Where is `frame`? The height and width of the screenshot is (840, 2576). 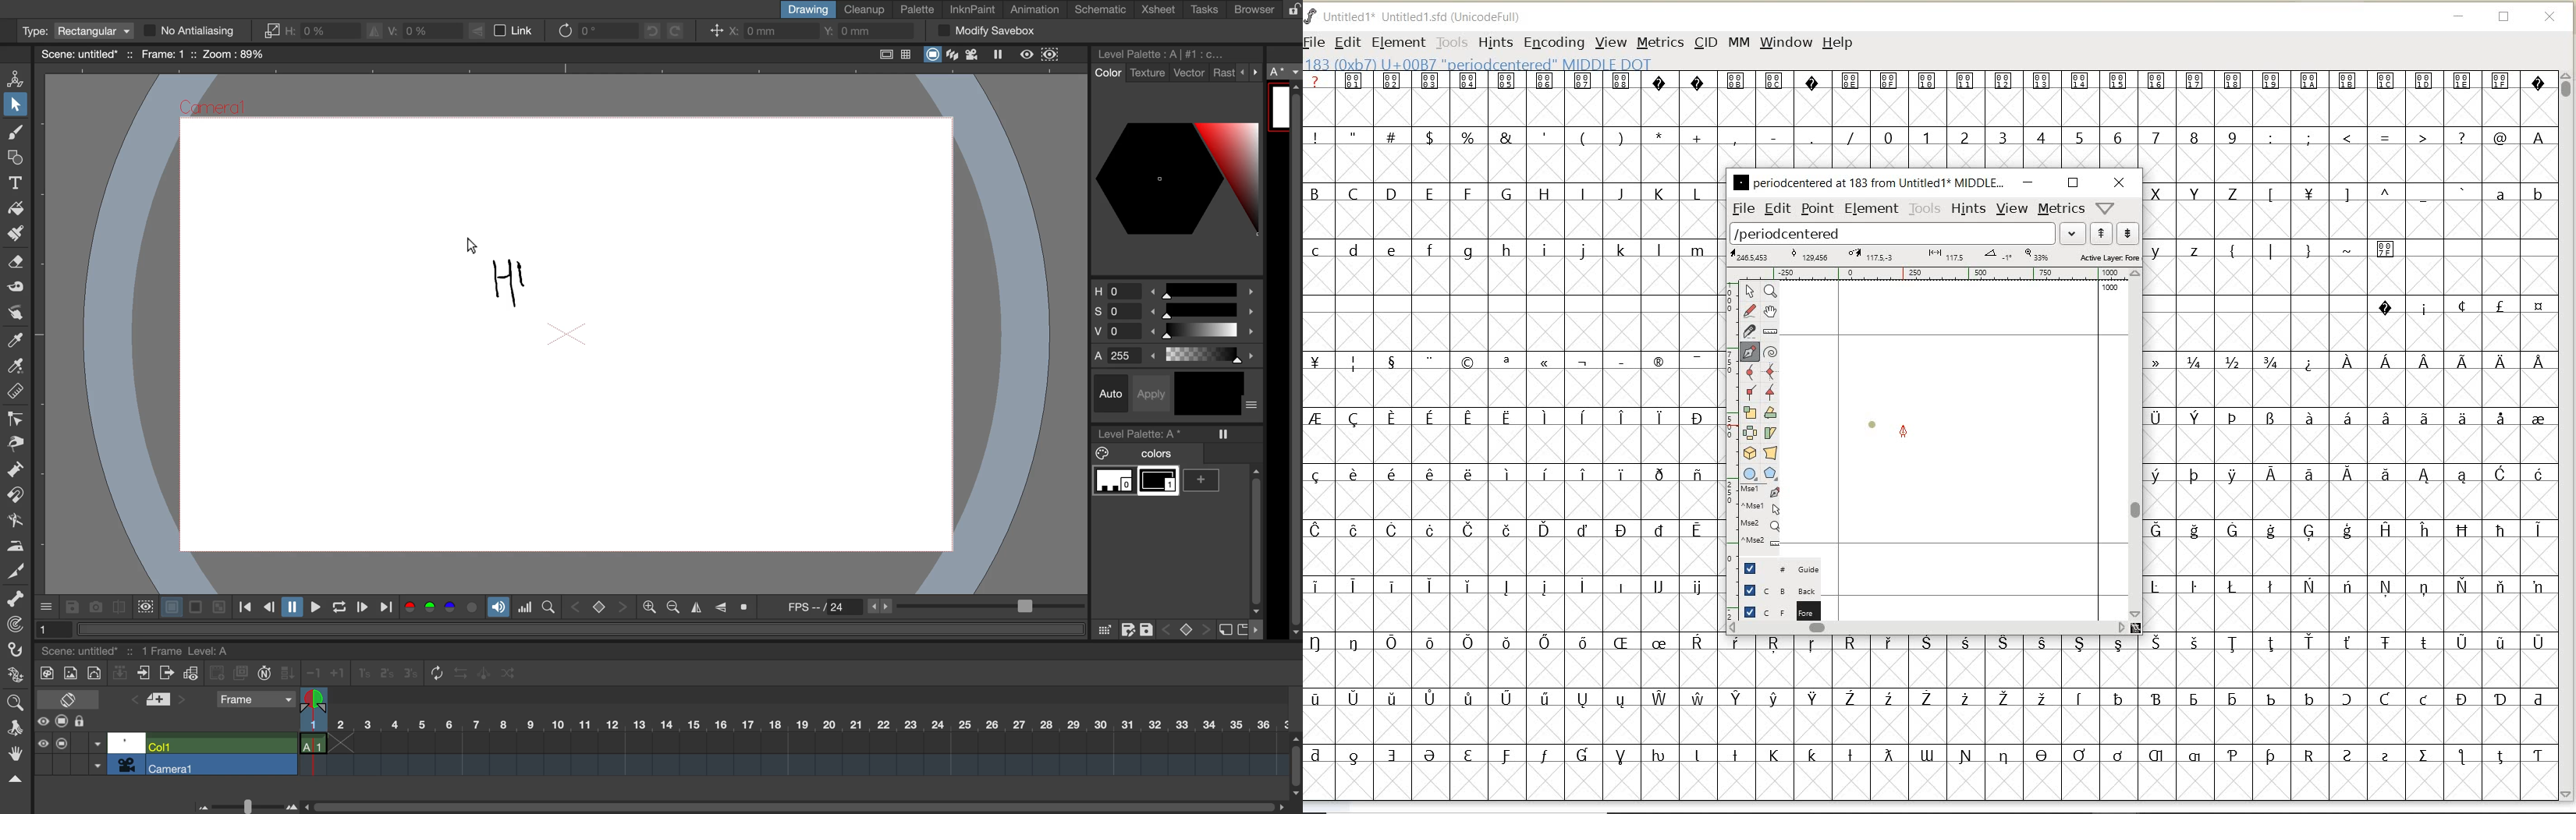
frame is located at coordinates (255, 700).